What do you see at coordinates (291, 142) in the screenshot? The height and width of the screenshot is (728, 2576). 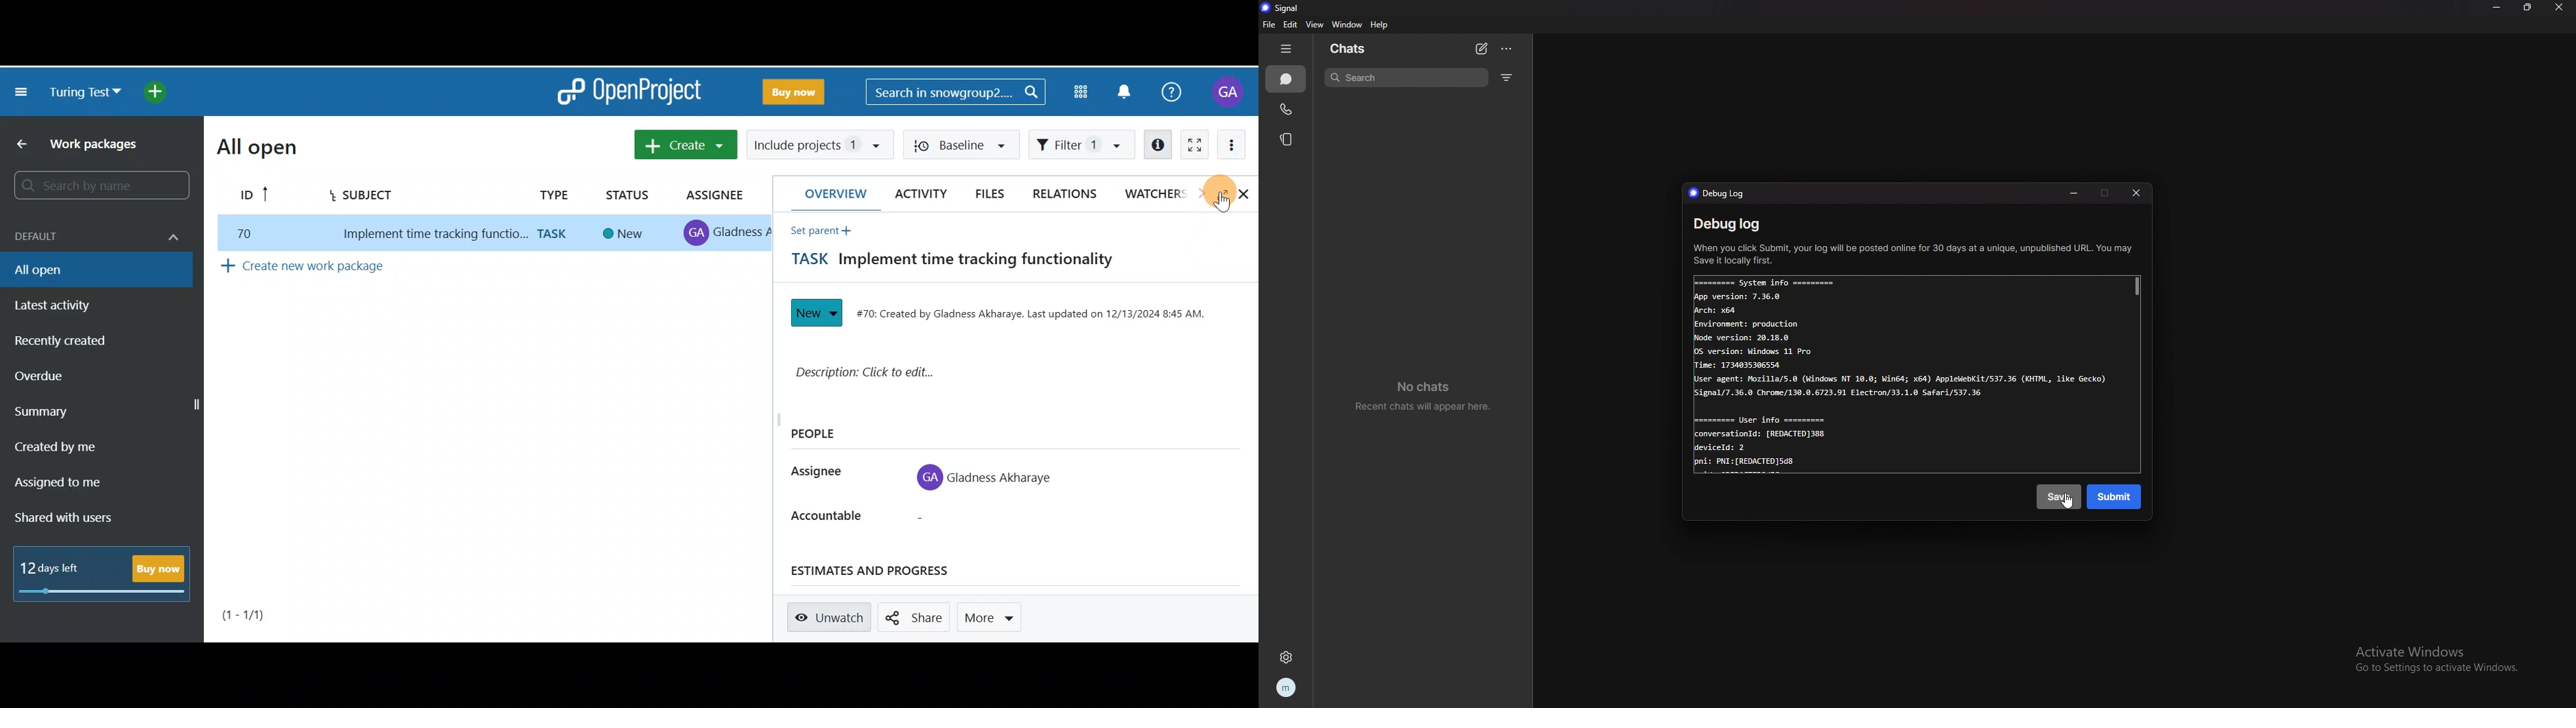 I see `All open` at bounding box center [291, 142].